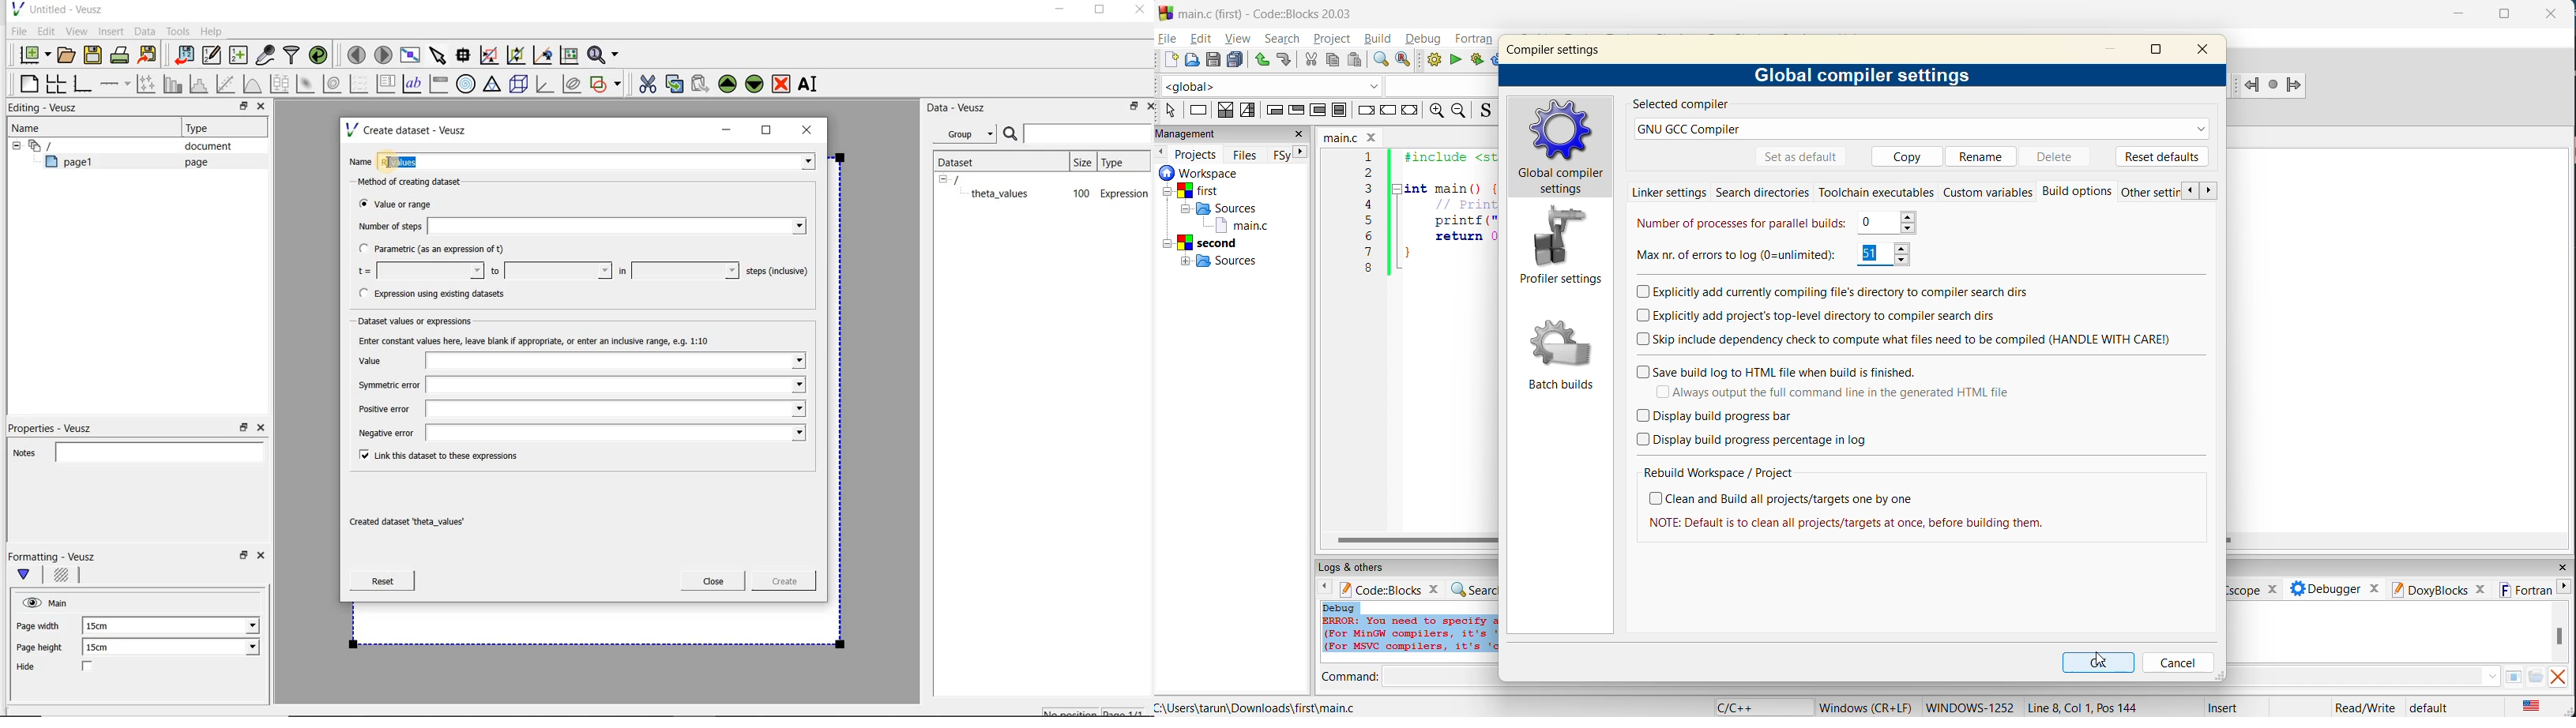 This screenshot has height=728, width=2576. What do you see at coordinates (1202, 39) in the screenshot?
I see `edit` at bounding box center [1202, 39].